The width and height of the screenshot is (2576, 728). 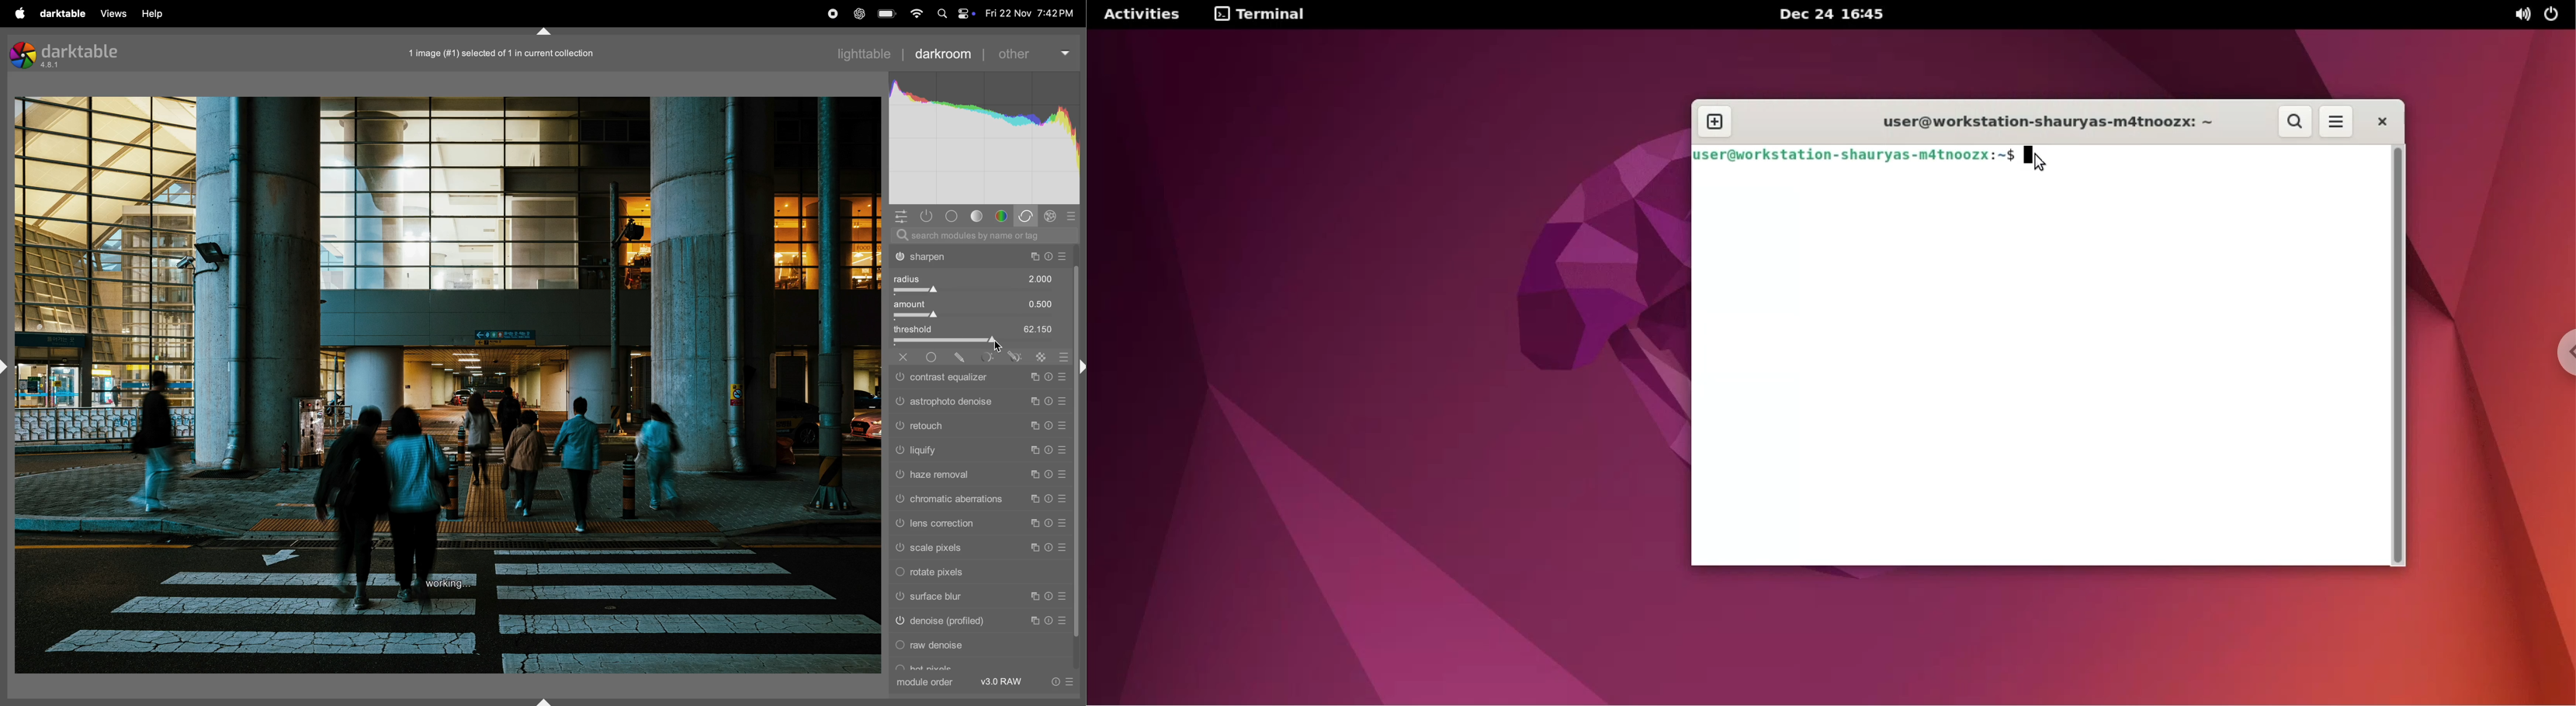 What do you see at coordinates (160, 11) in the screenshot?
I see `help` at bounding box center [160, 11].